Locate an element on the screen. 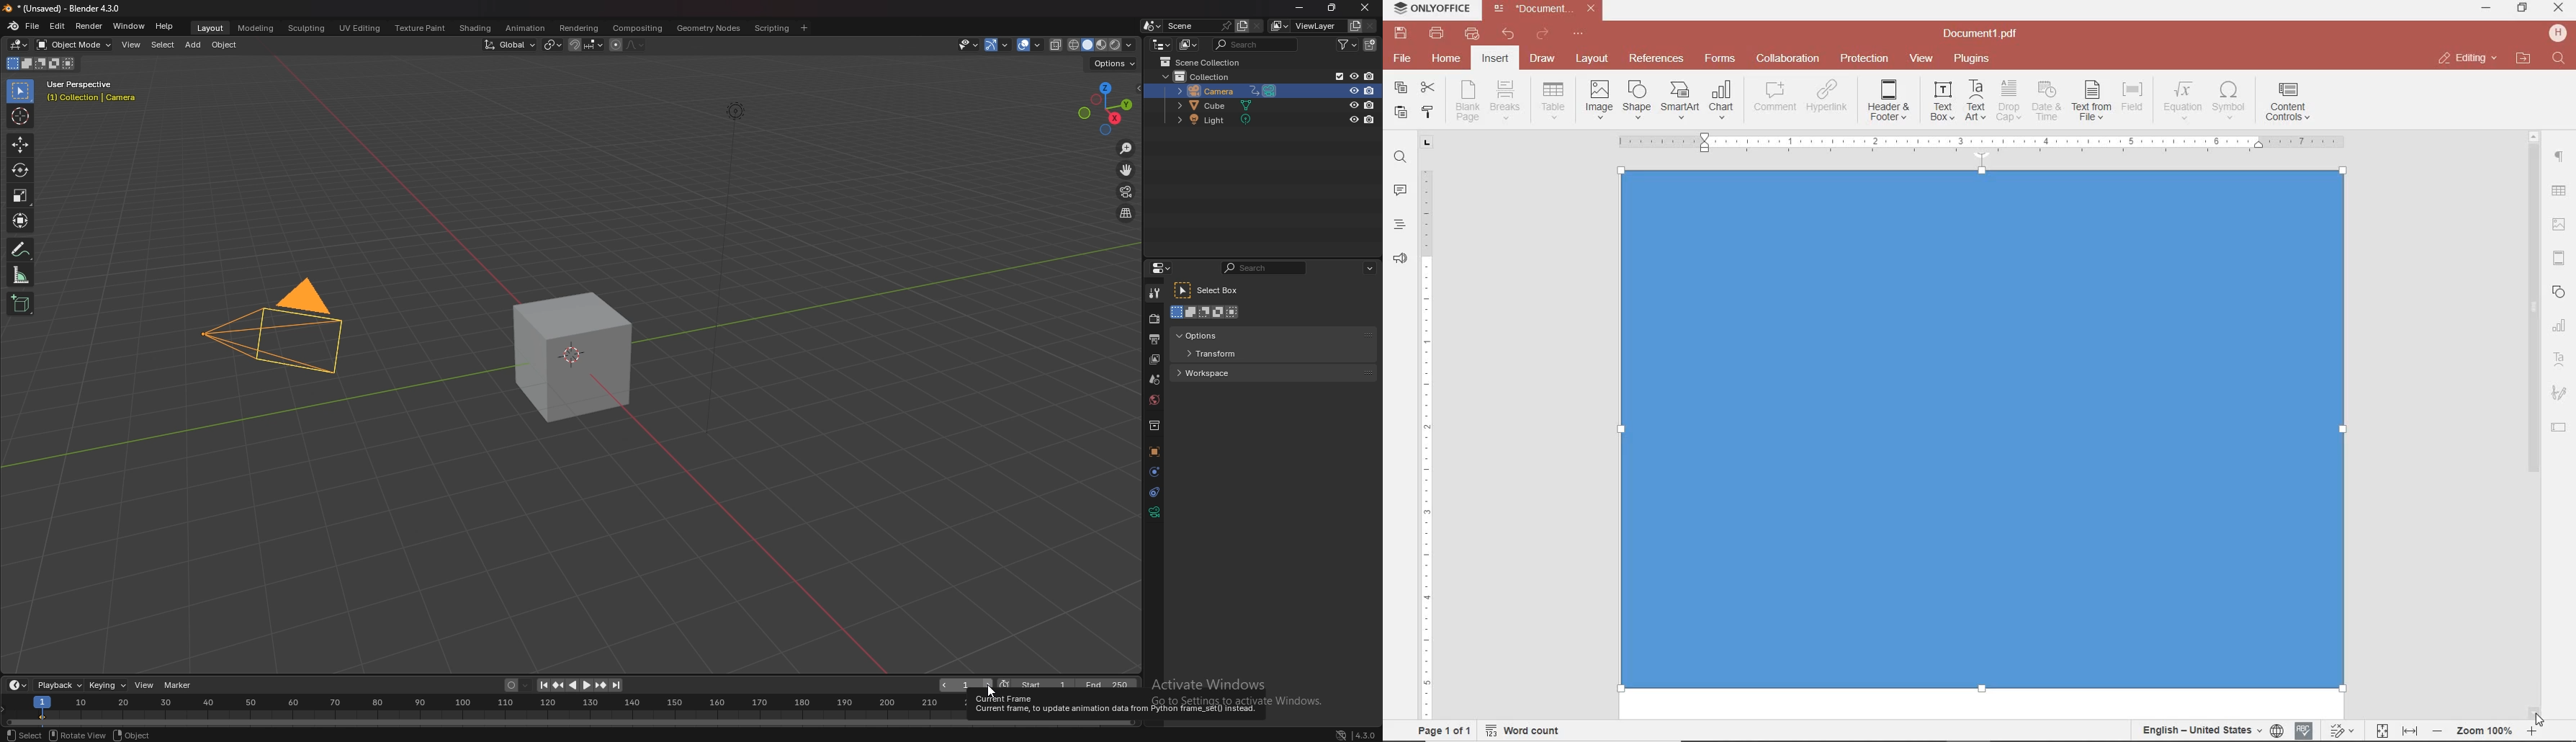 The image size is (2576, 756). IMAGE is located at coordinates (2560, 226).